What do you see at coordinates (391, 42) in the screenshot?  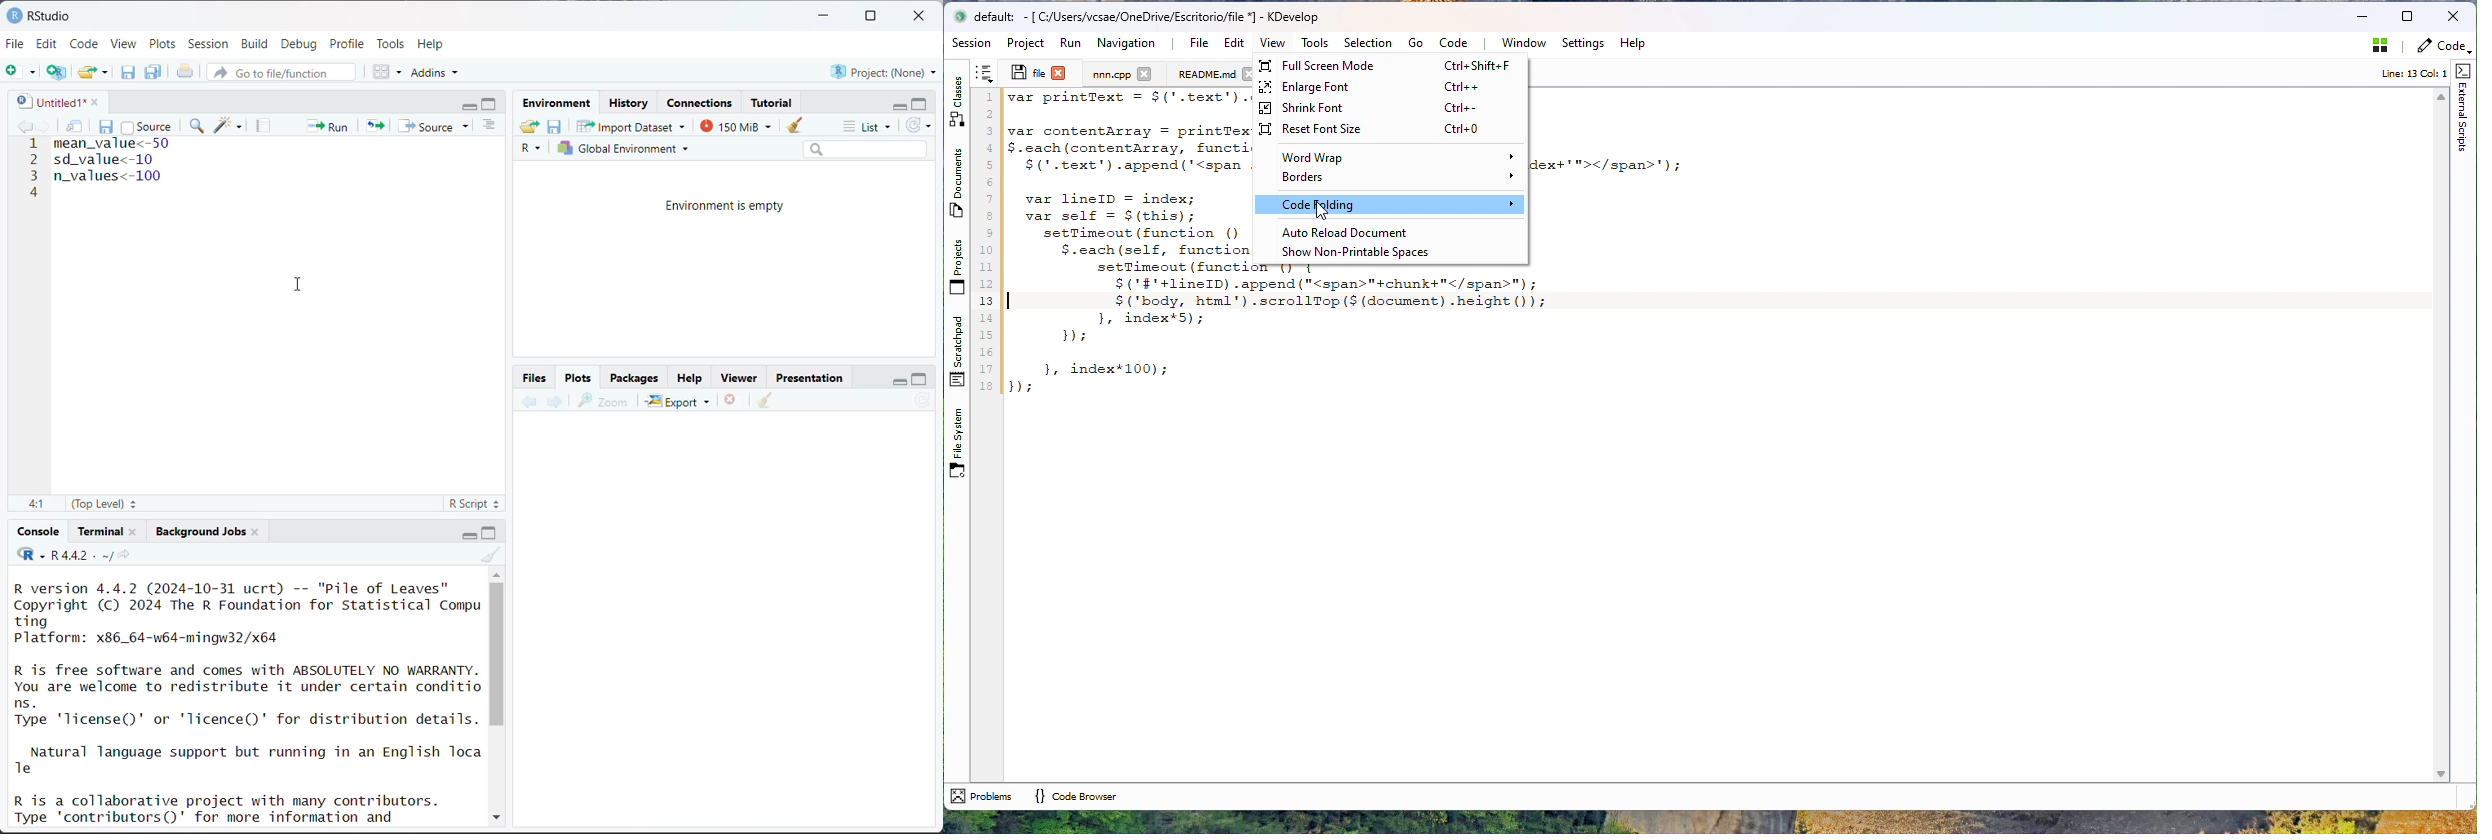 I see `Tools` at bounding box center [391, 42].